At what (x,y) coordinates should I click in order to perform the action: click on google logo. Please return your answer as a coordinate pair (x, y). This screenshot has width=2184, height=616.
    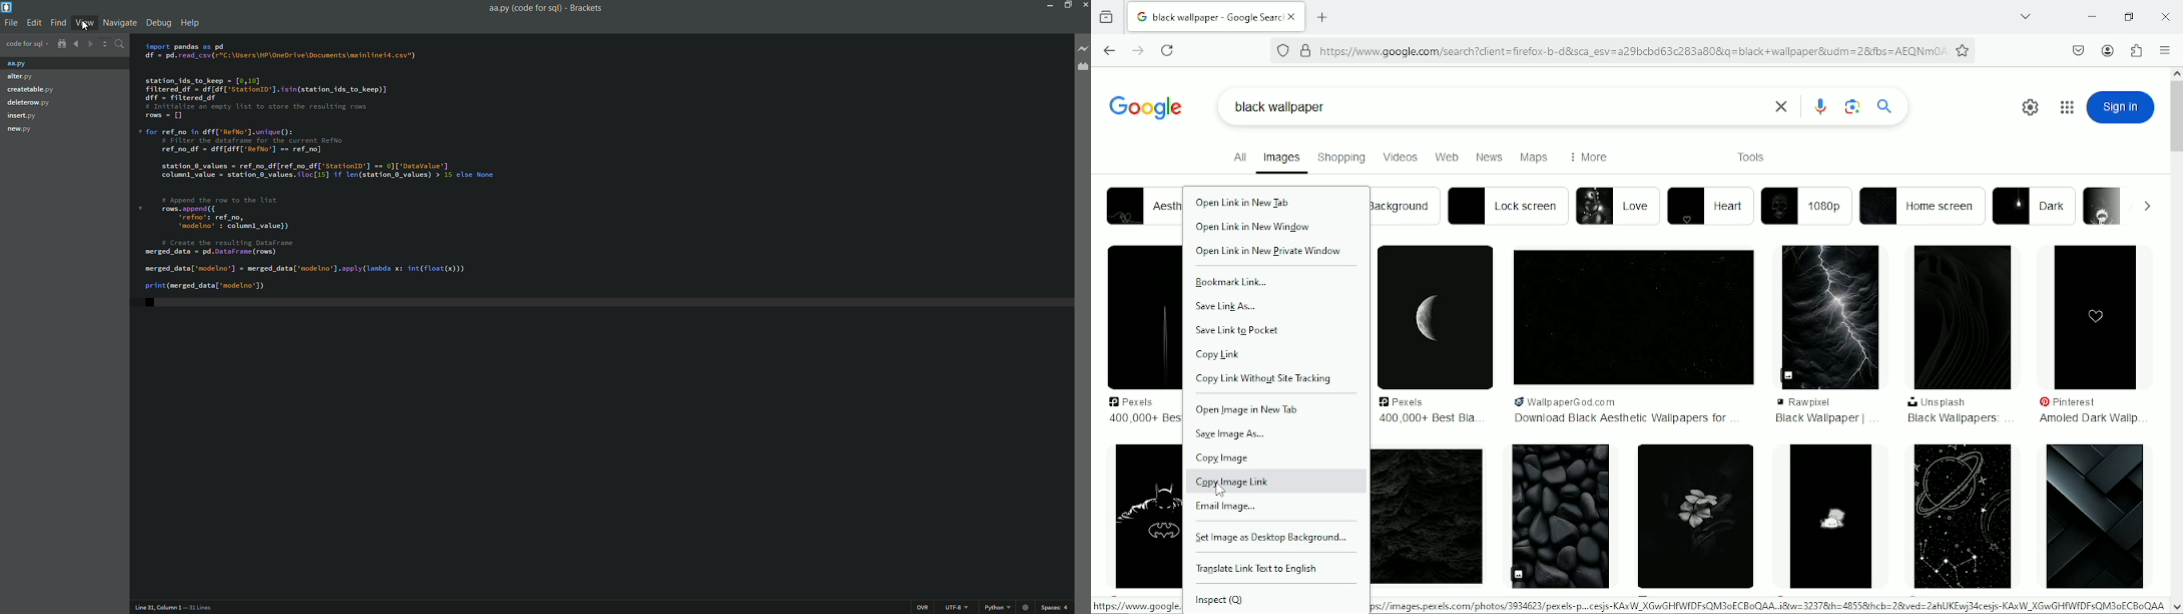
    Looking at the image, I should click on (1146, 104).